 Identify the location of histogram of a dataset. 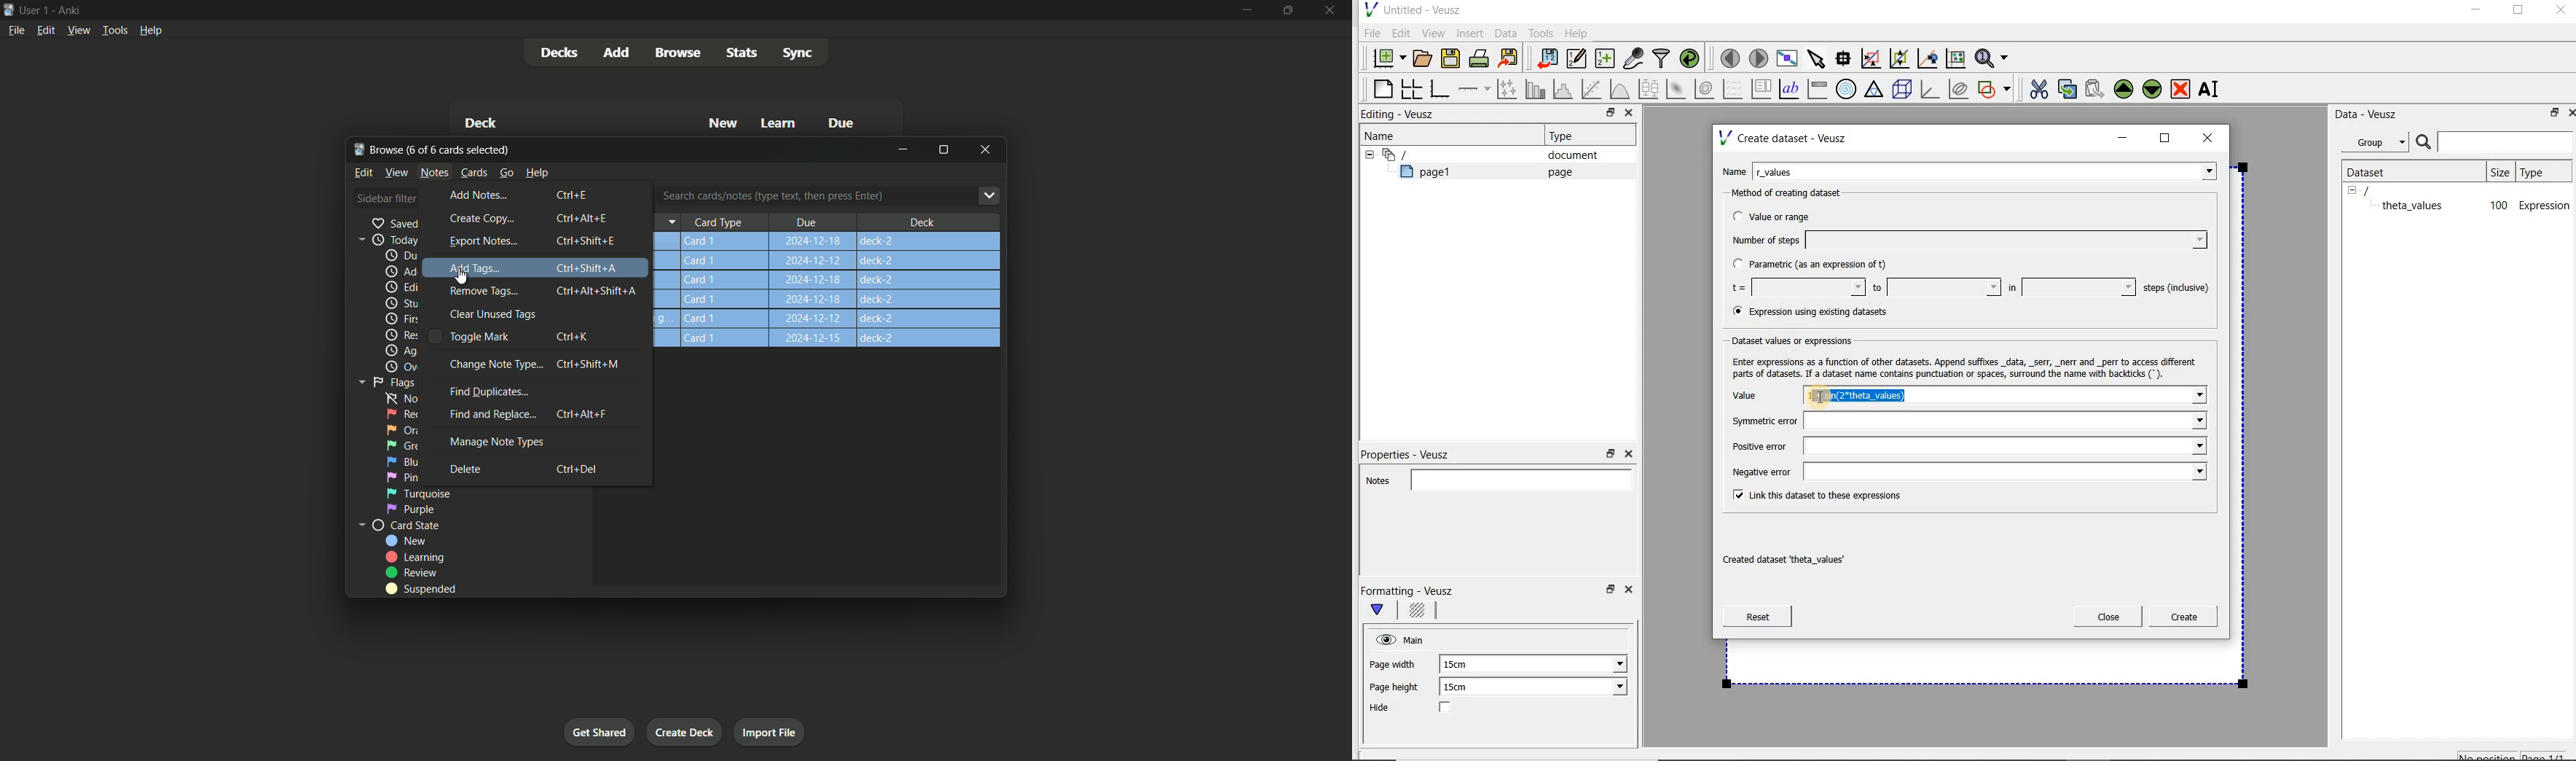
(1565, 89).